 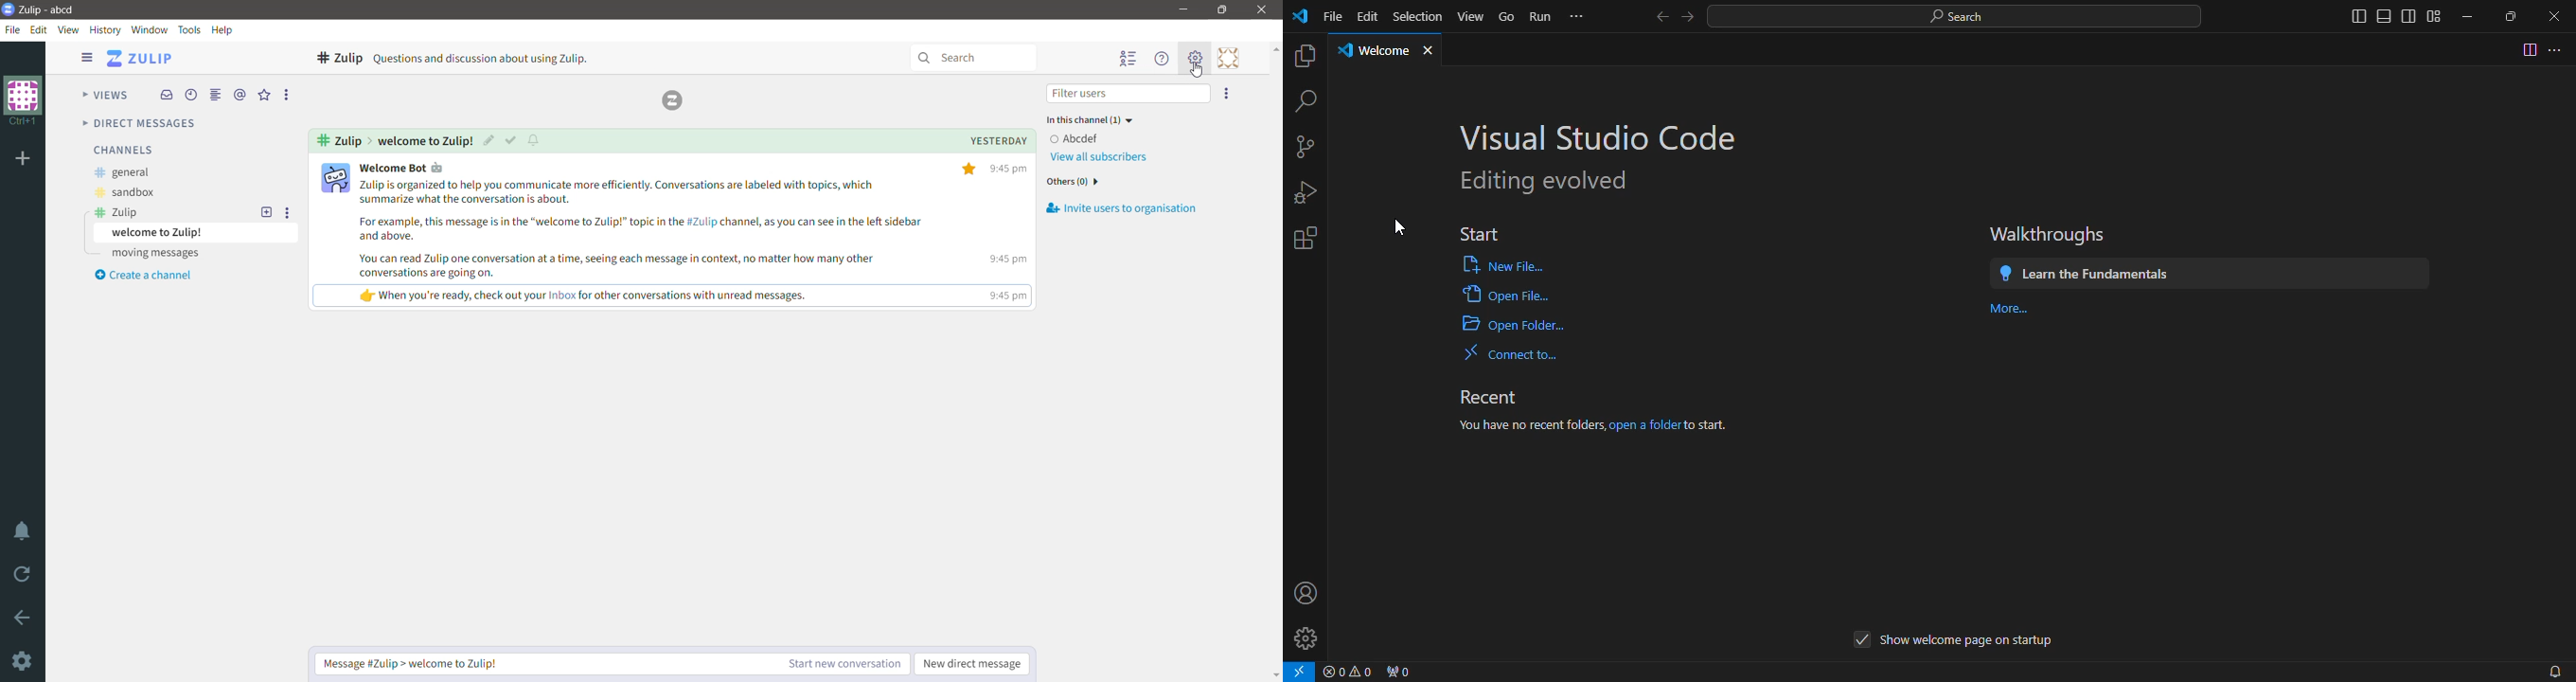 I want to click on Message Zulip > welcome to zulip!, so click(x=545, y=665).